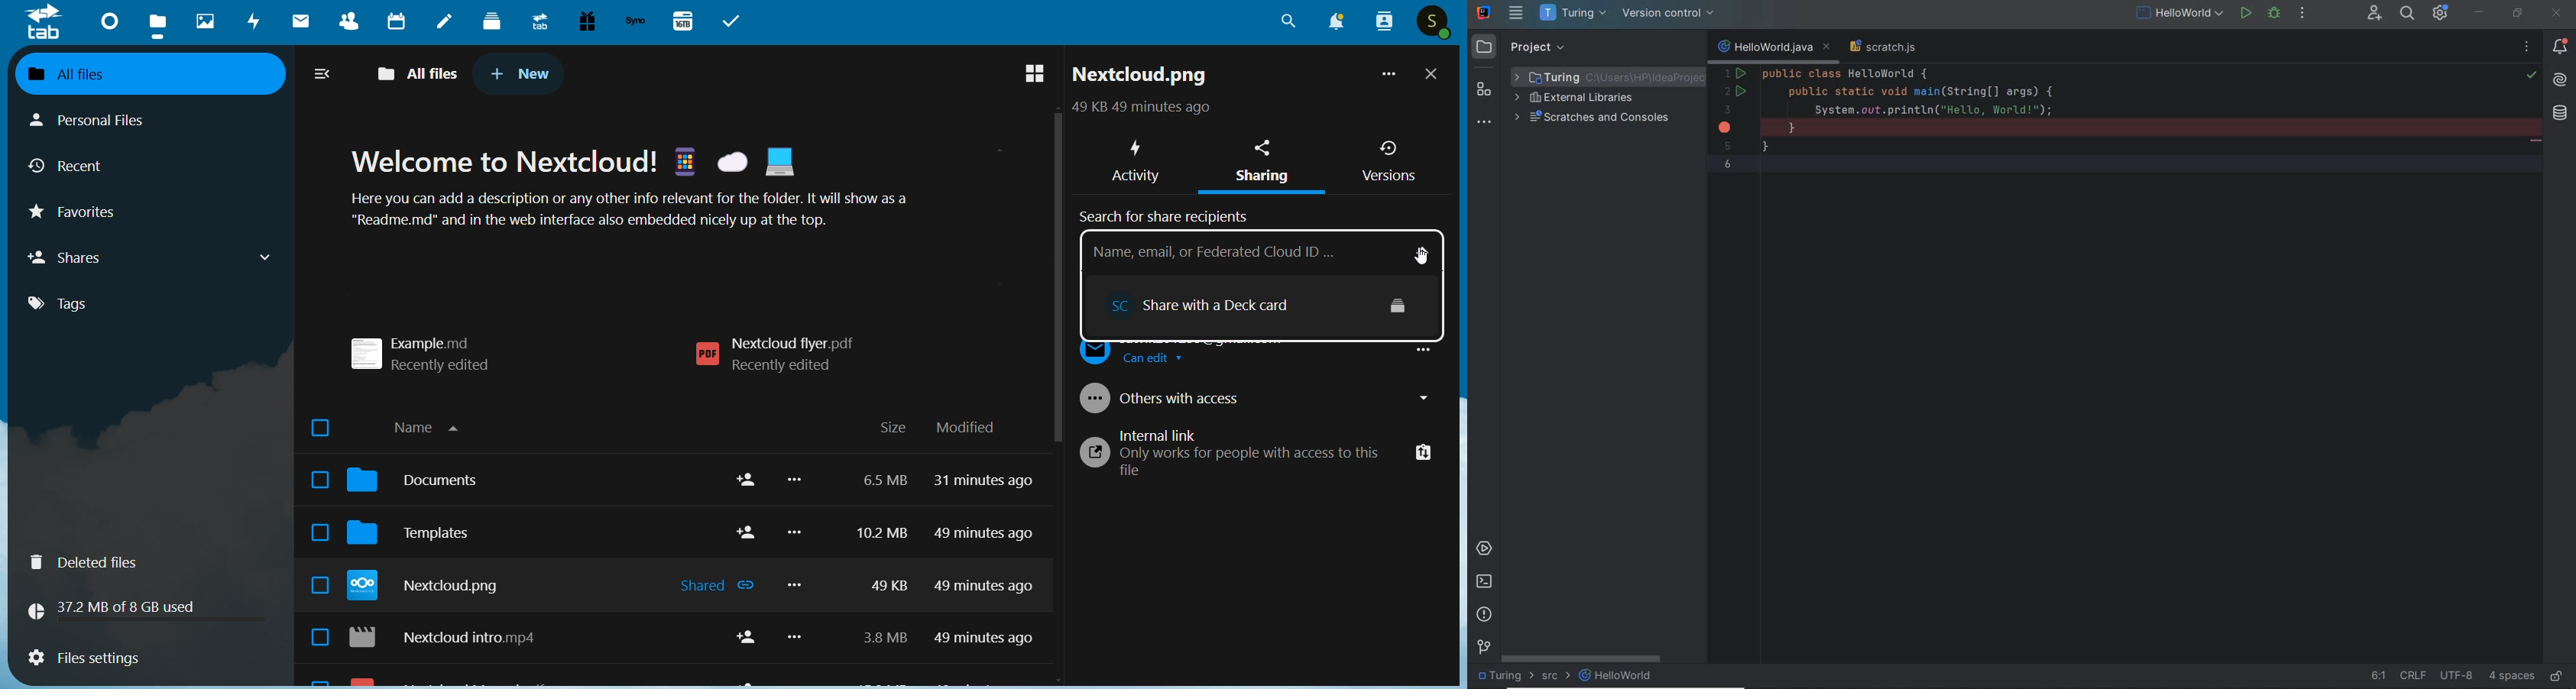  I want to click on share, so click(746, 506).